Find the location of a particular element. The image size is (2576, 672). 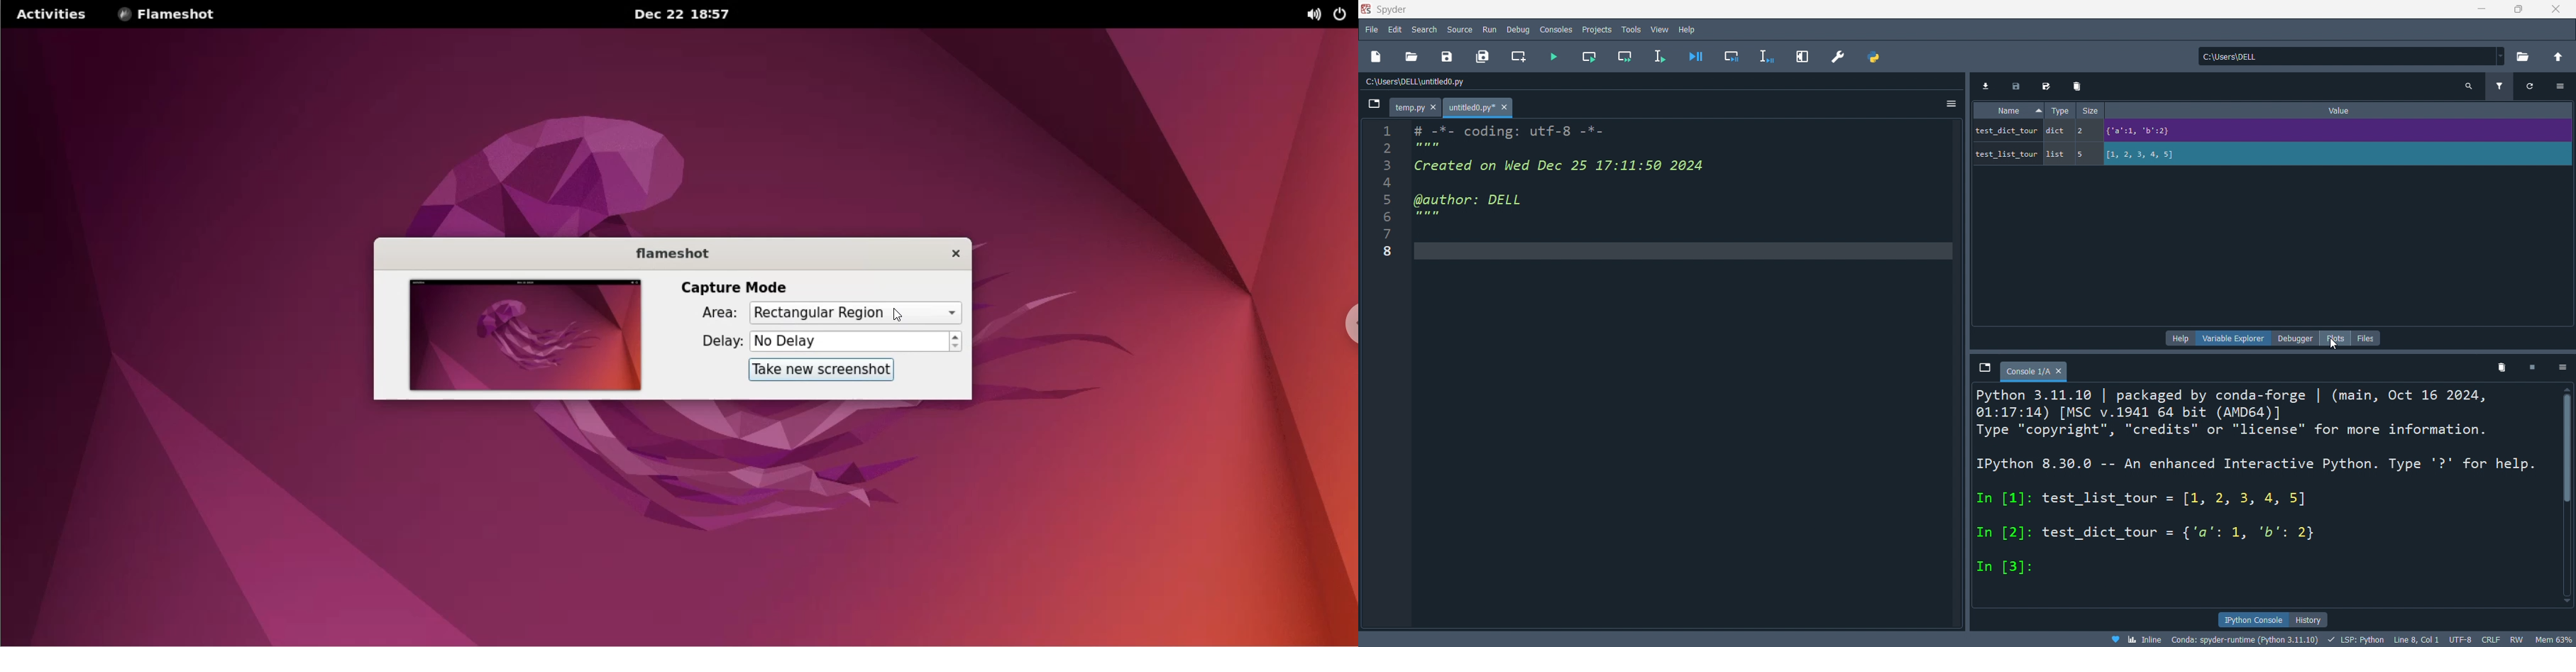

debugger is located at coordinates (2296, 339).